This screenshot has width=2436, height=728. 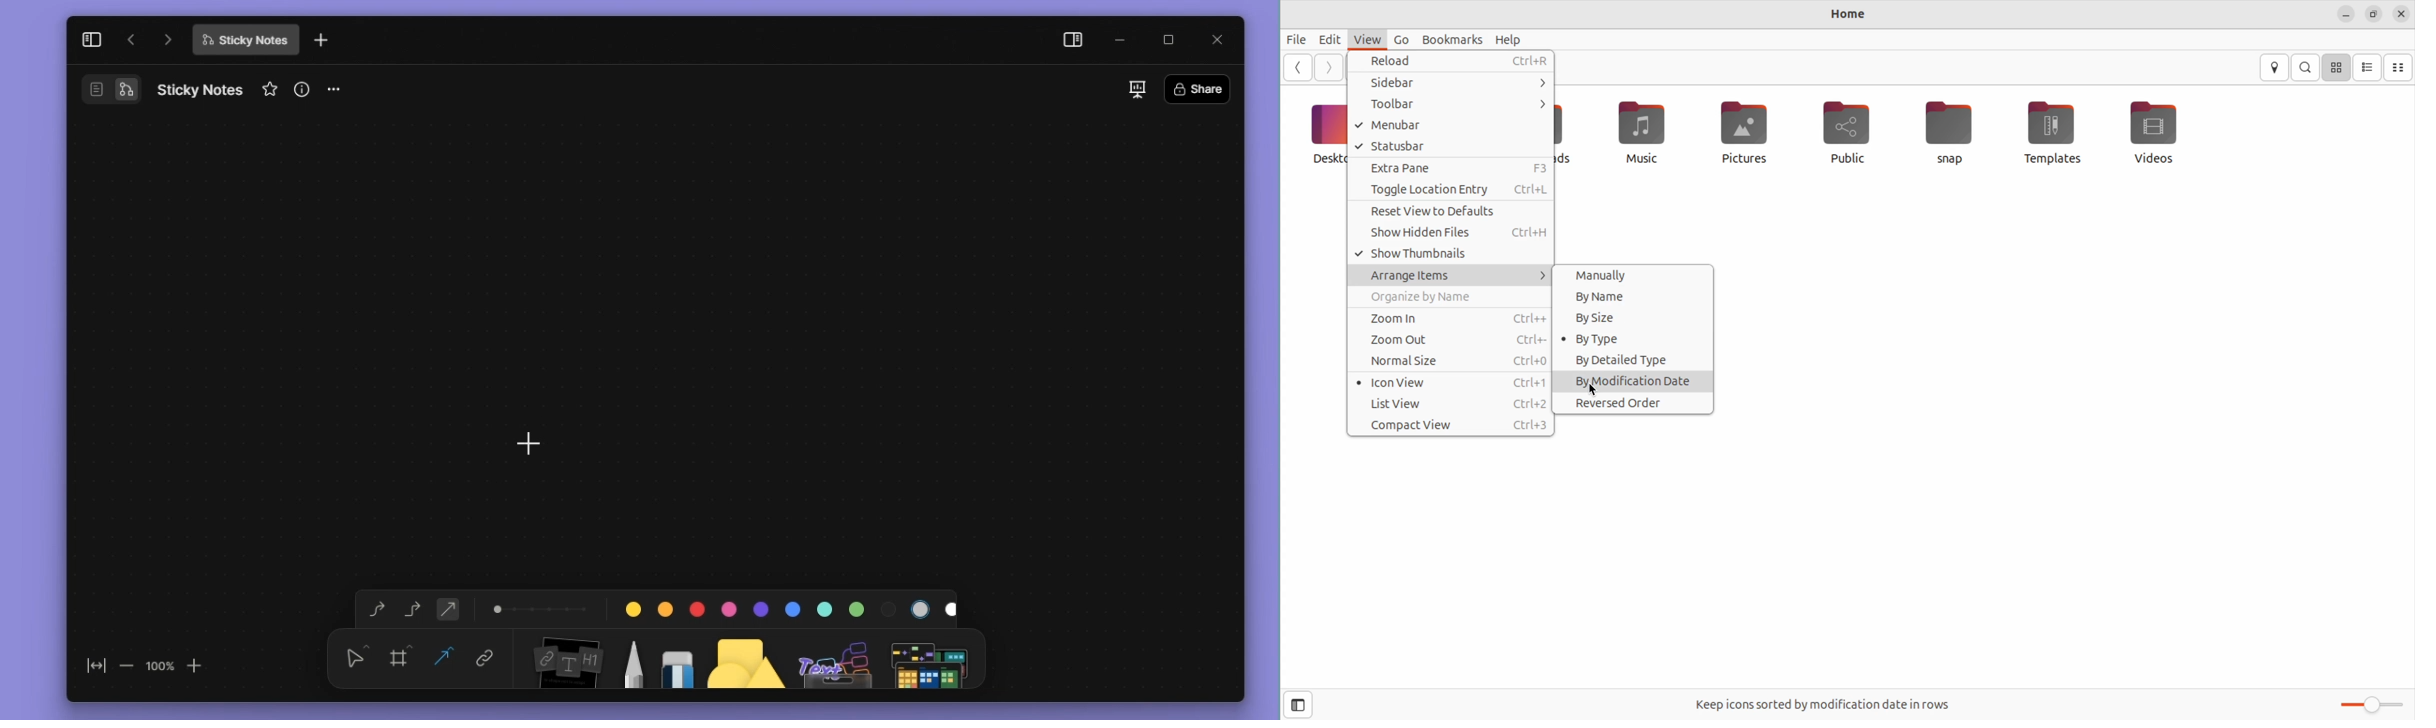 What do you see at coordinates (168, 39) in the screenshot?
I see `go forward` at bounding box center [168, 39].